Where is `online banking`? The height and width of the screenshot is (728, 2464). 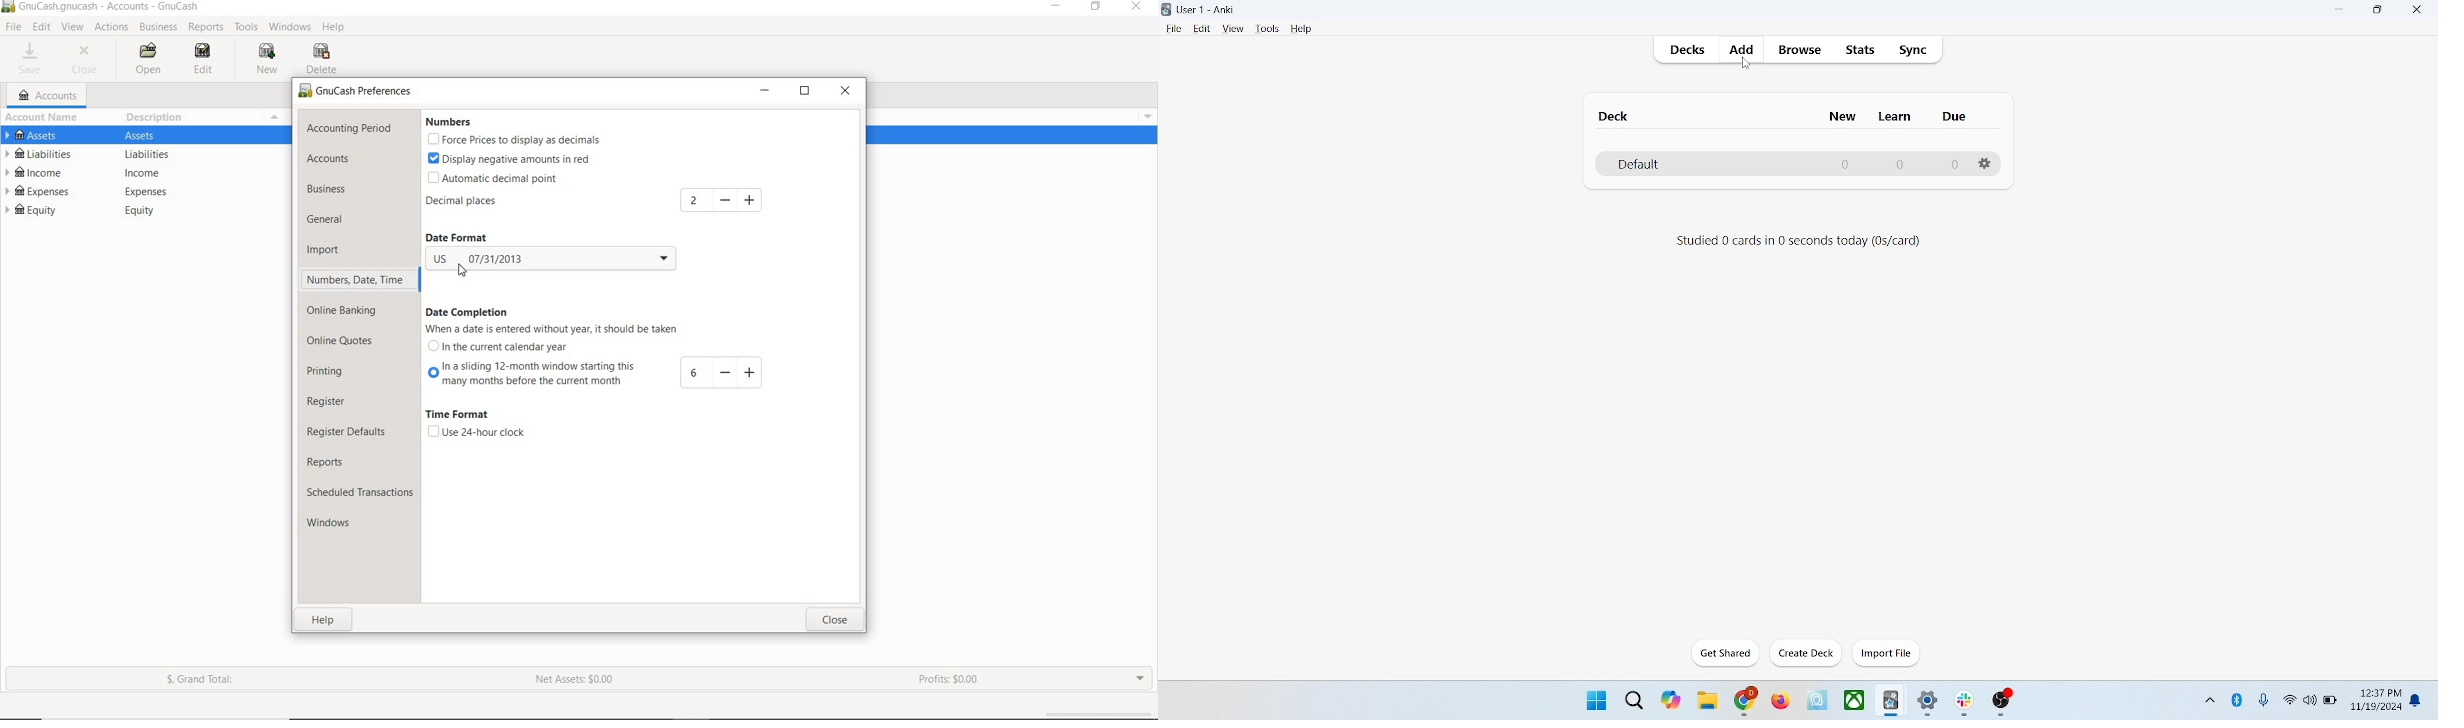 online banking is located at coordinates (349, 310).